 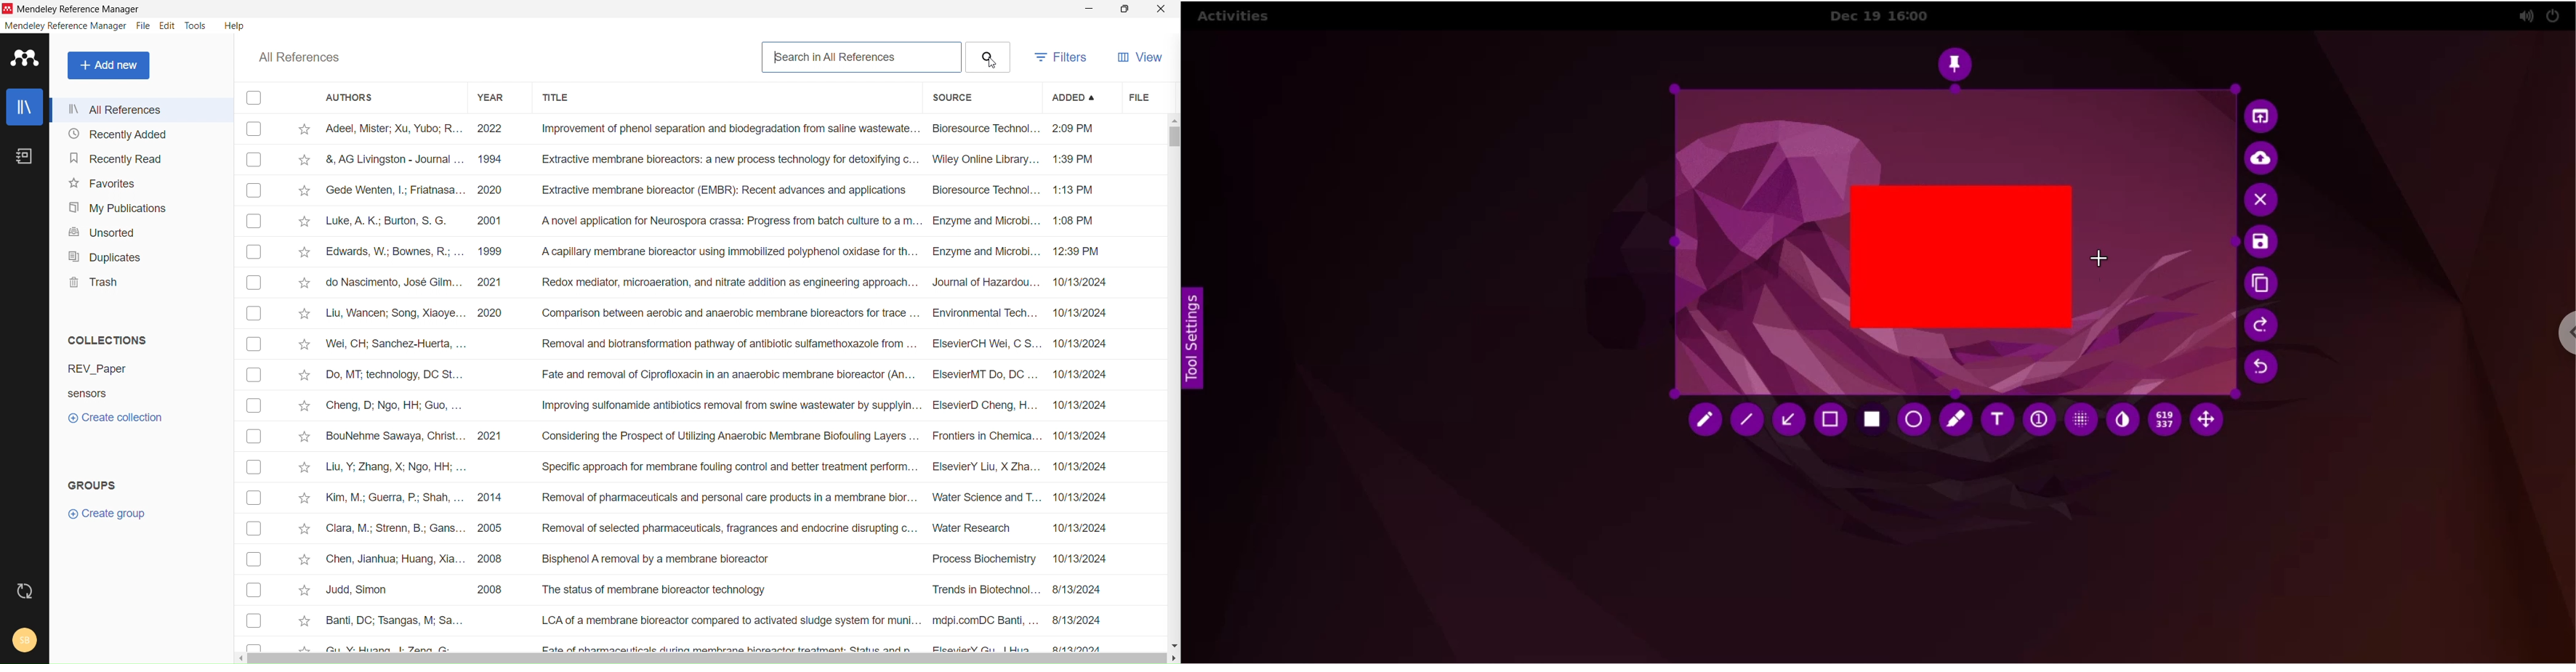 I want to click on notebook, so click(x=25, y=157).